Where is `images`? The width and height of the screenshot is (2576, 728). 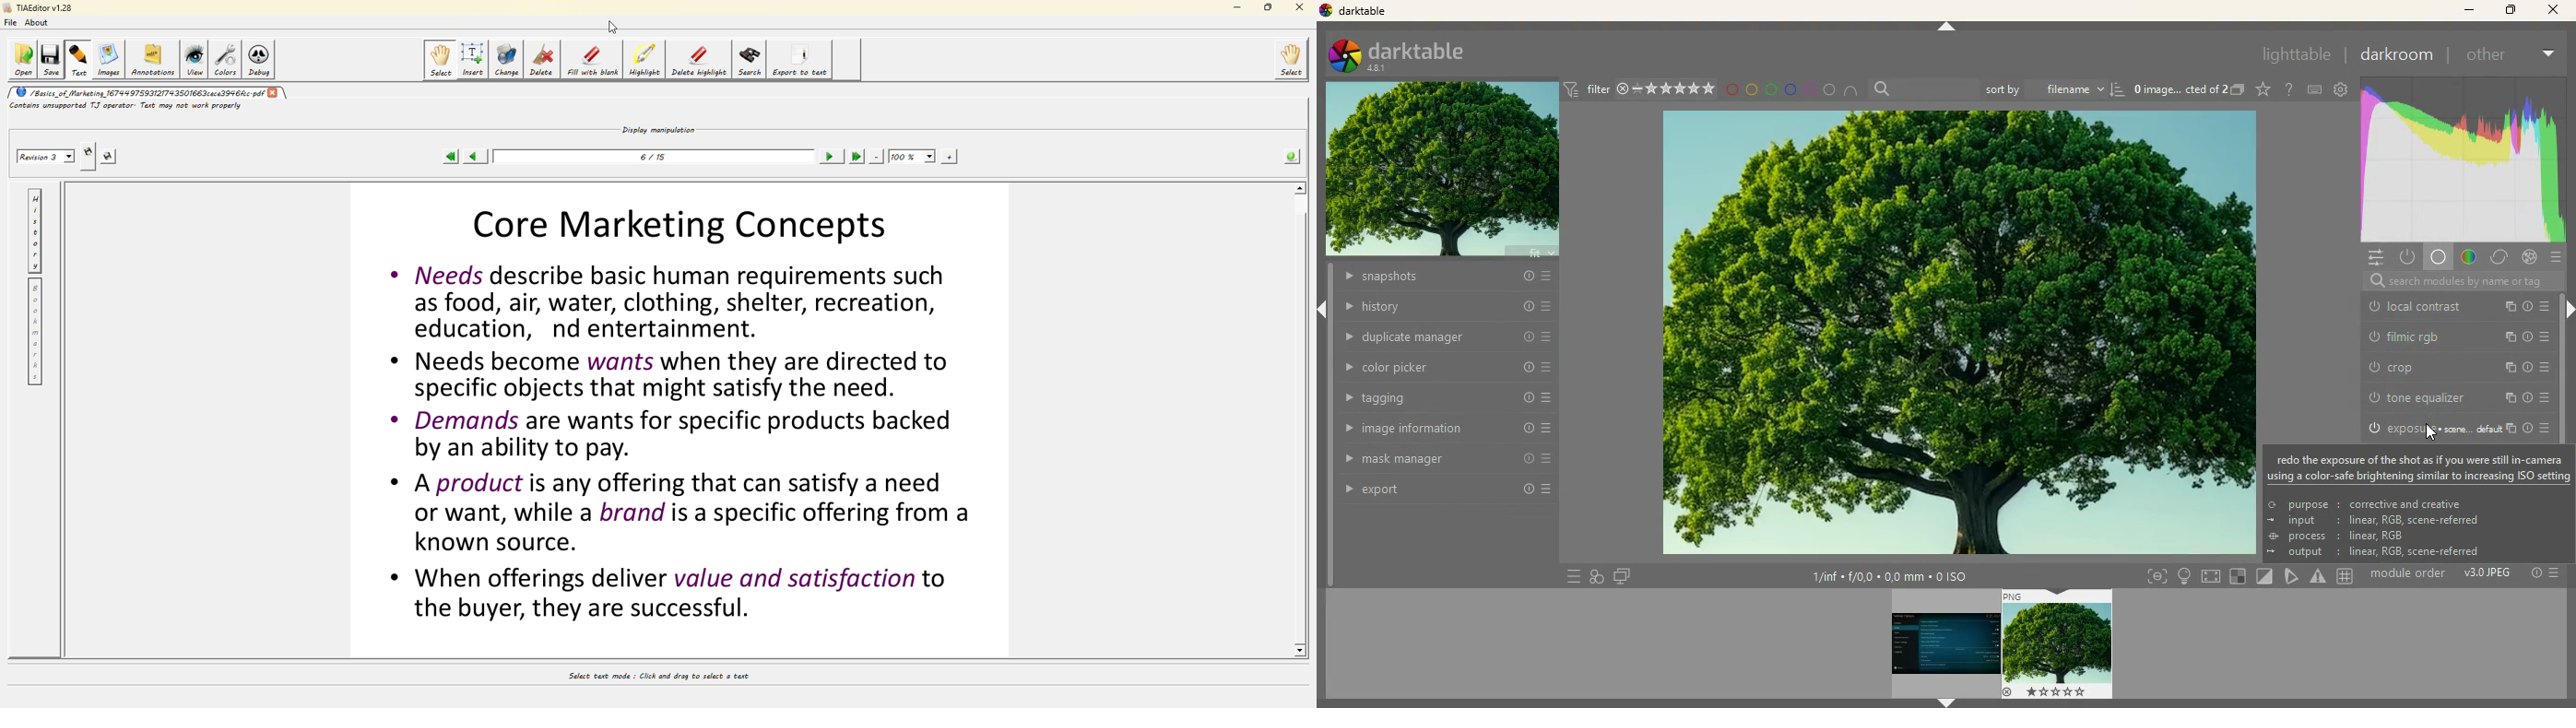 images is located at coordinates (2239, 89).